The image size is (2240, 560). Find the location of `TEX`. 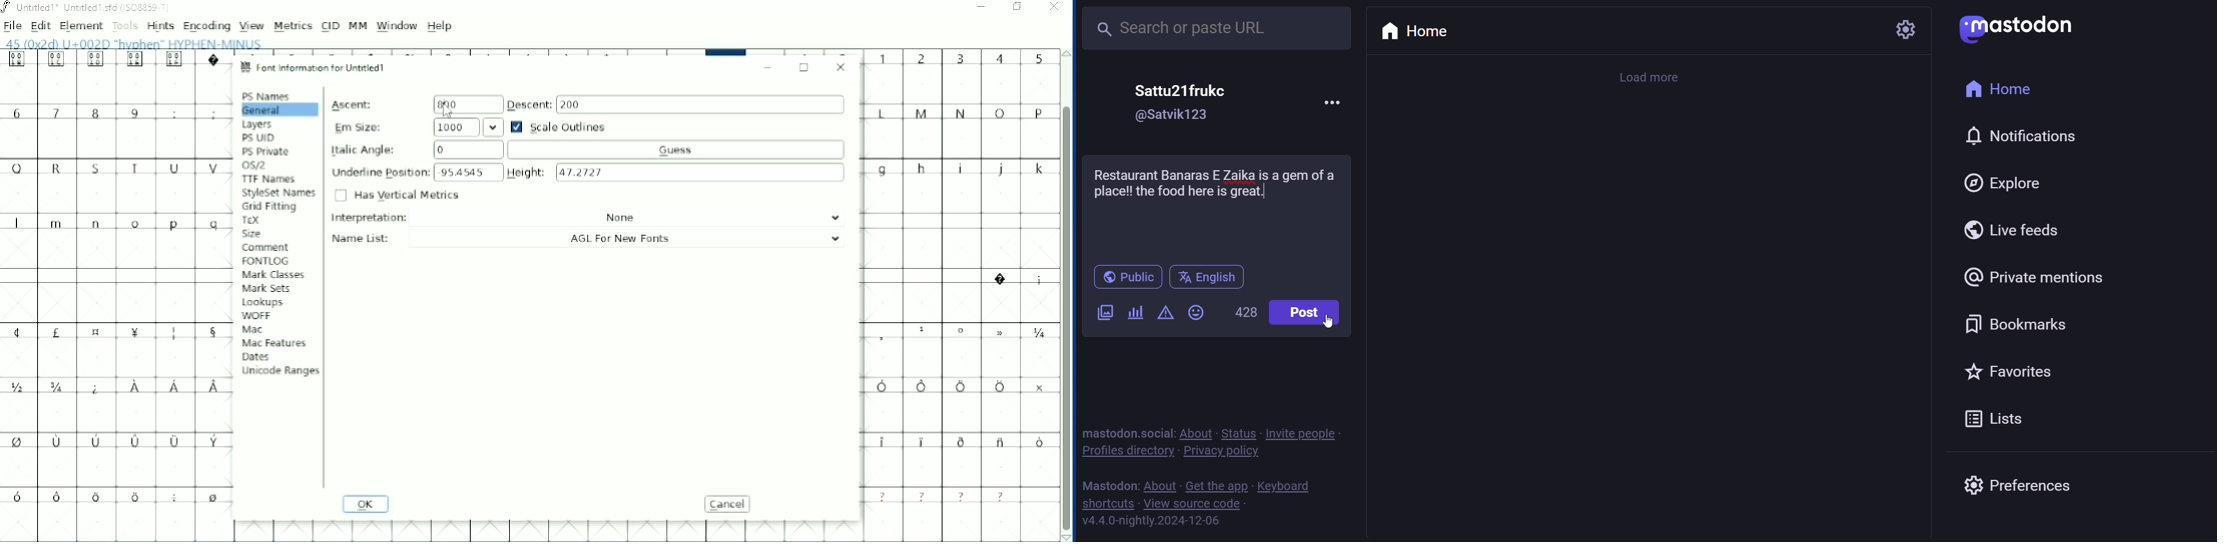

TEX is located at coordinates (252, 220).